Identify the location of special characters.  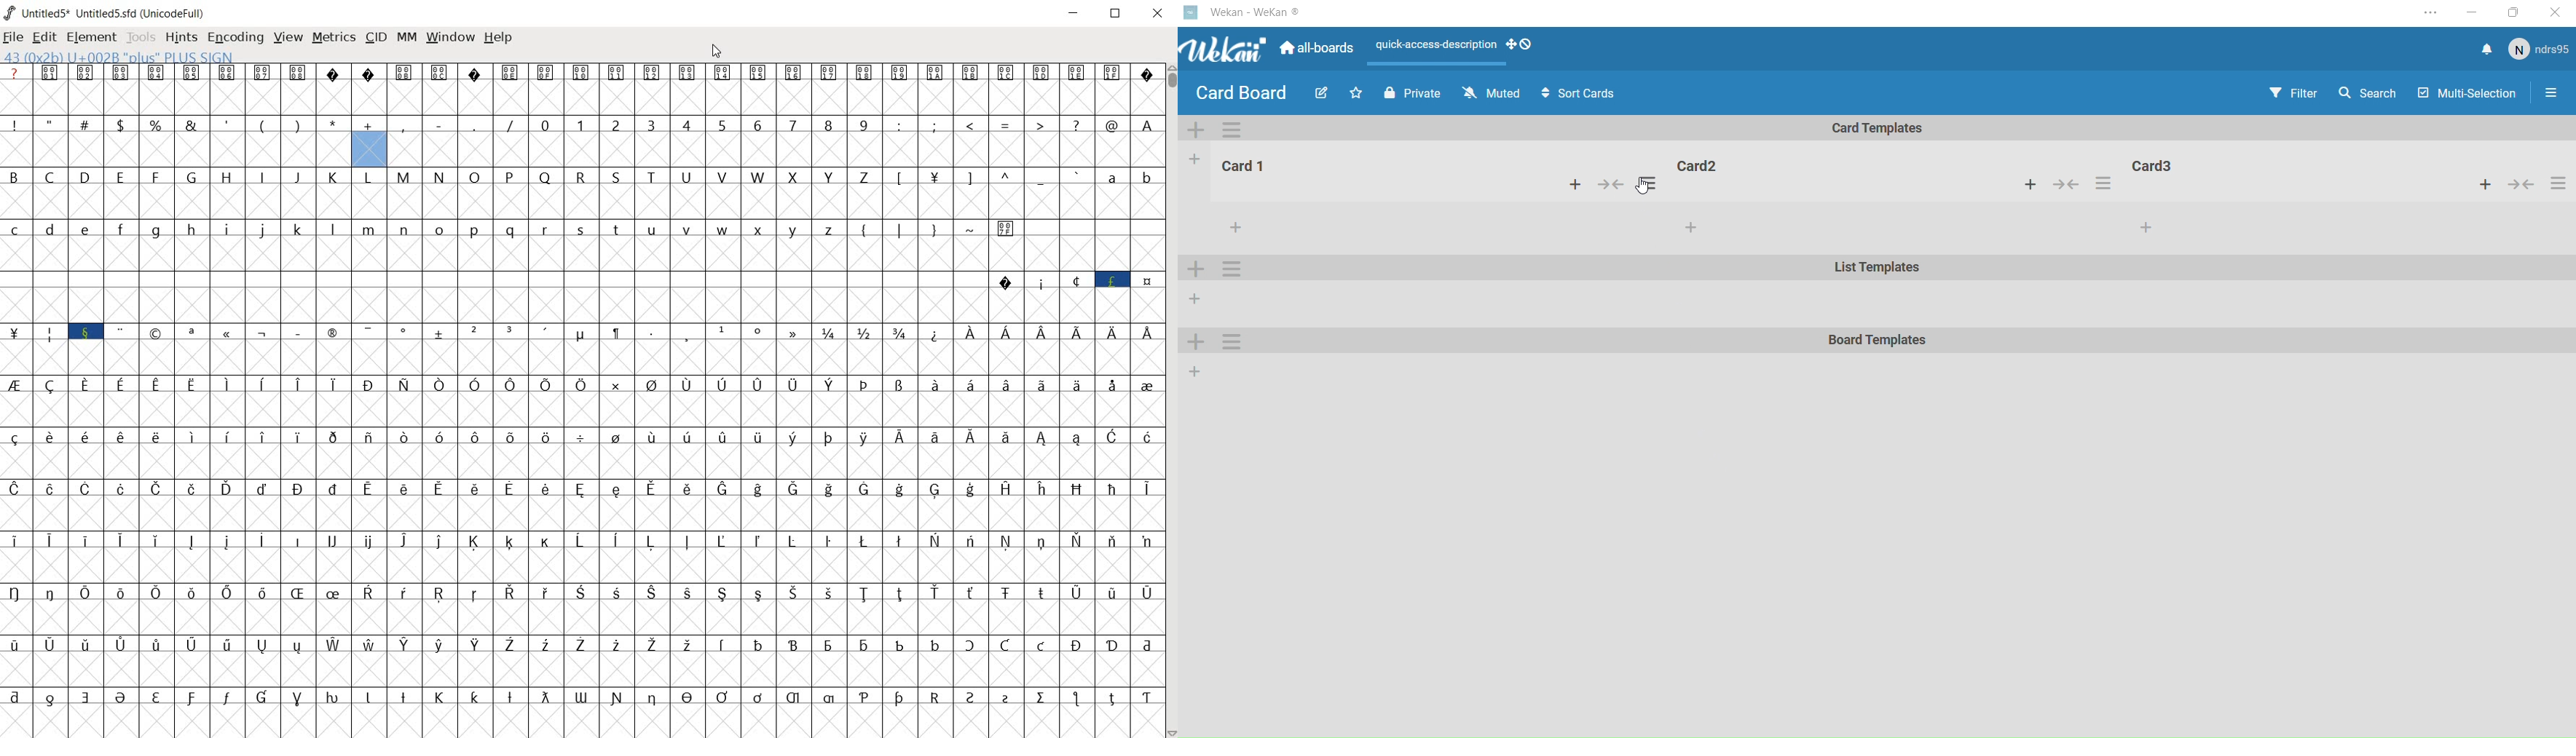
(1022, 142).